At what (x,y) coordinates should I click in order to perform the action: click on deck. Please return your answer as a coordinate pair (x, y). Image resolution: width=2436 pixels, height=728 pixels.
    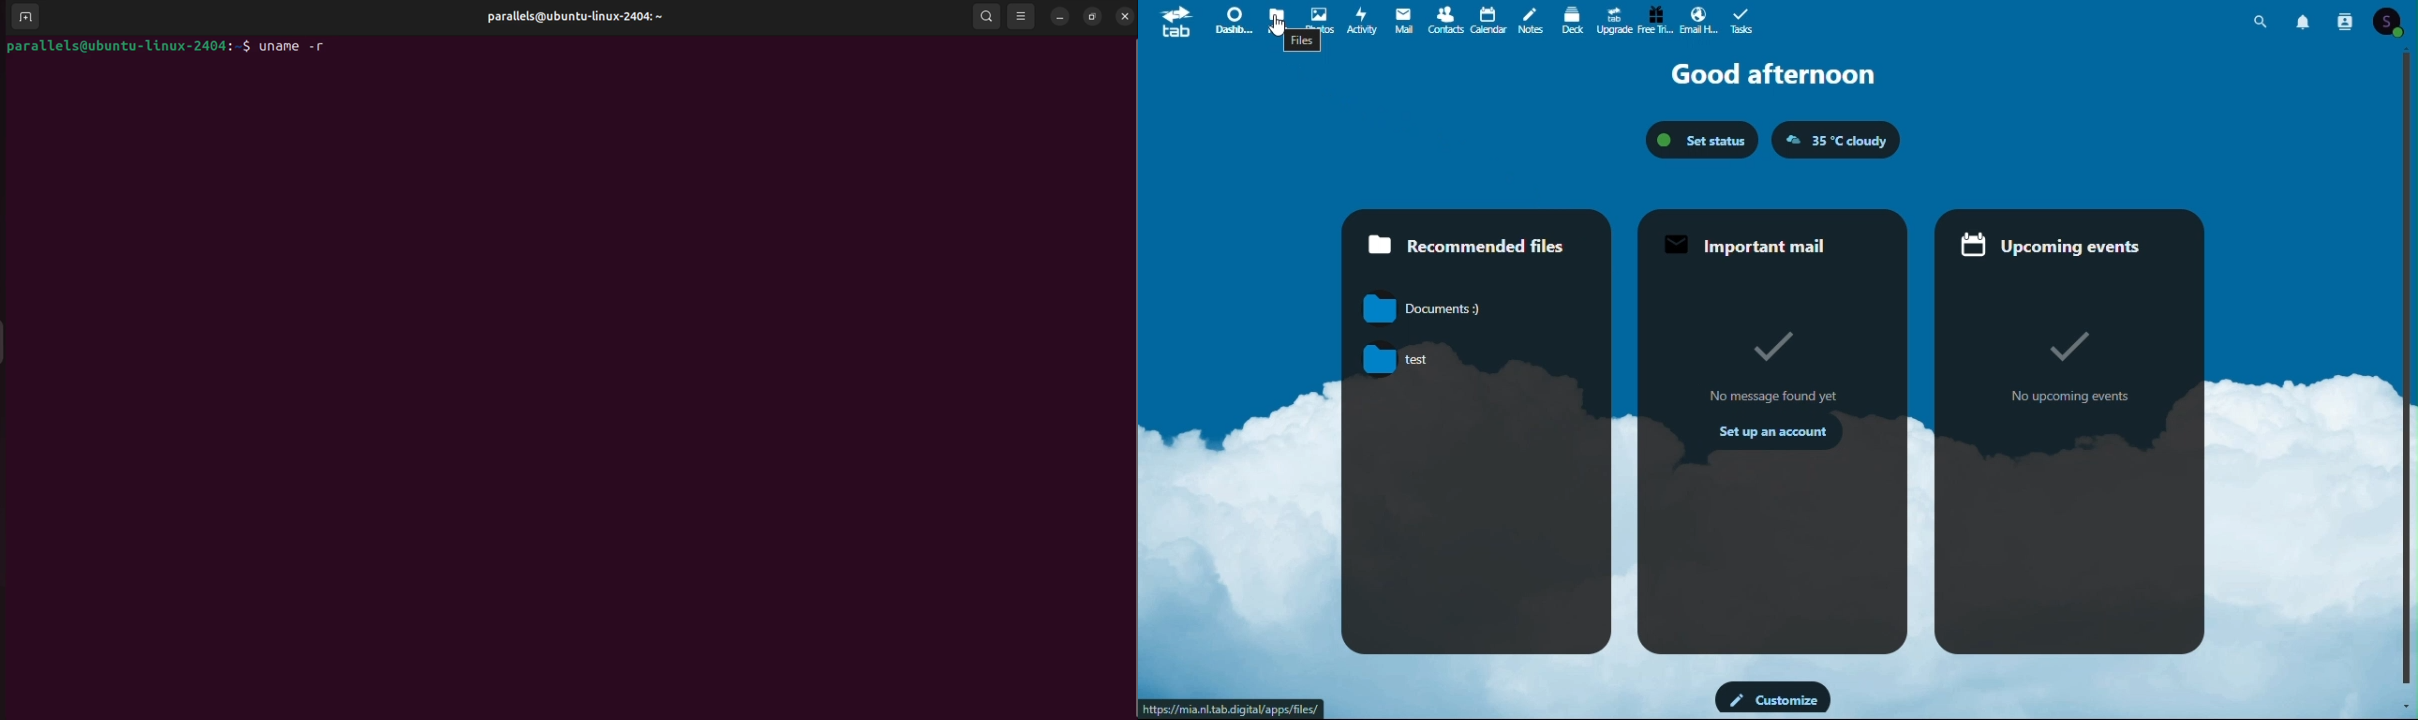
    Looking at the image, I should click on (1572, 22).